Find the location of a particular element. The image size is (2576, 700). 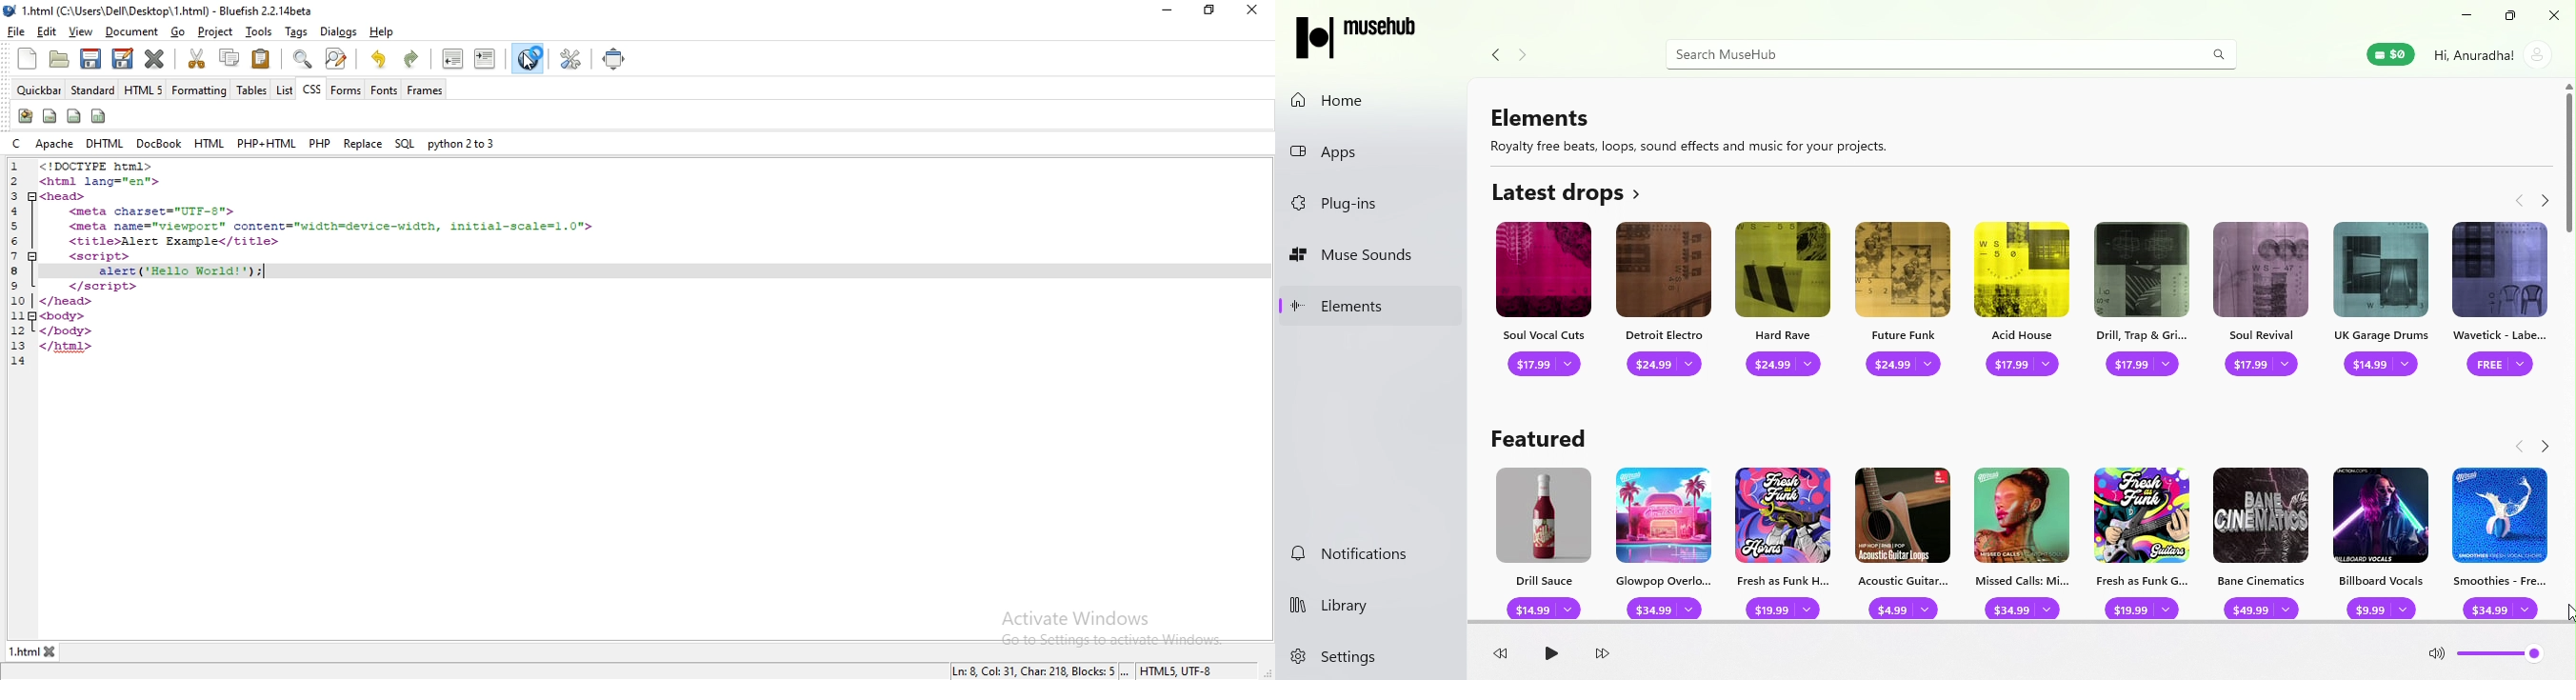

python 2 to 3 is located at coordinates (460, 142).